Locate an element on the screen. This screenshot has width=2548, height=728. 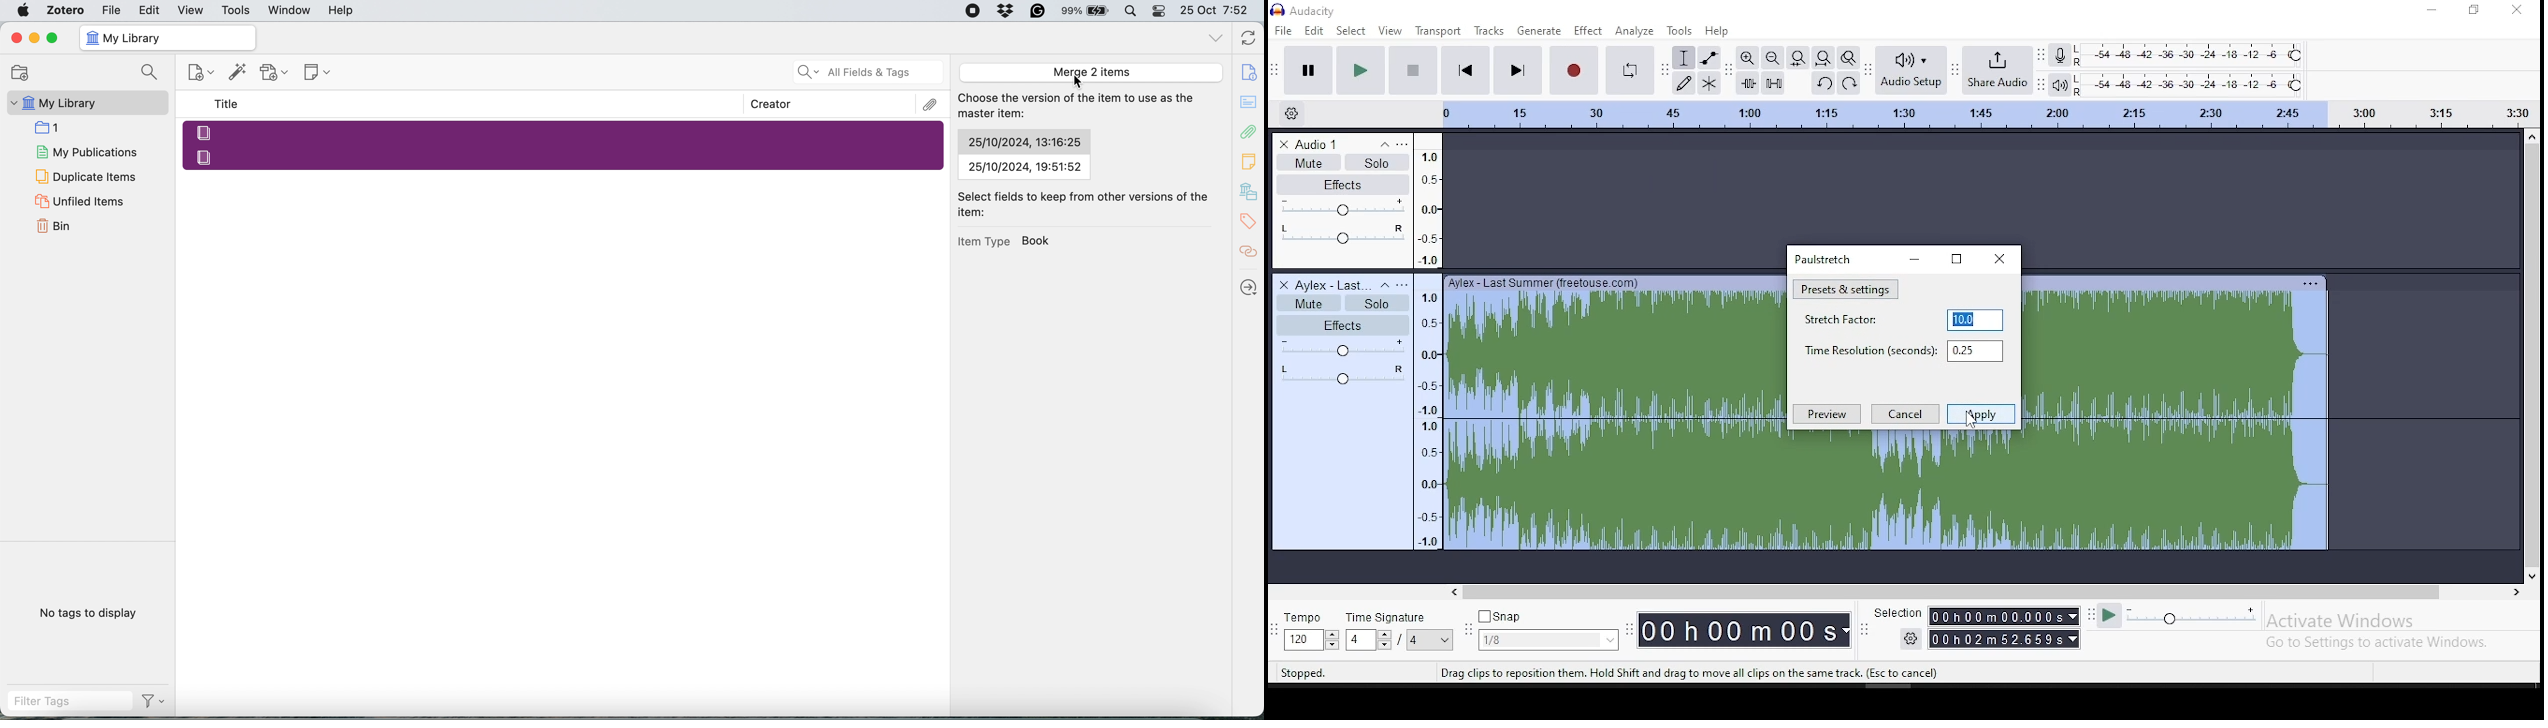
Filter Options is located at coordinates (157, 701).